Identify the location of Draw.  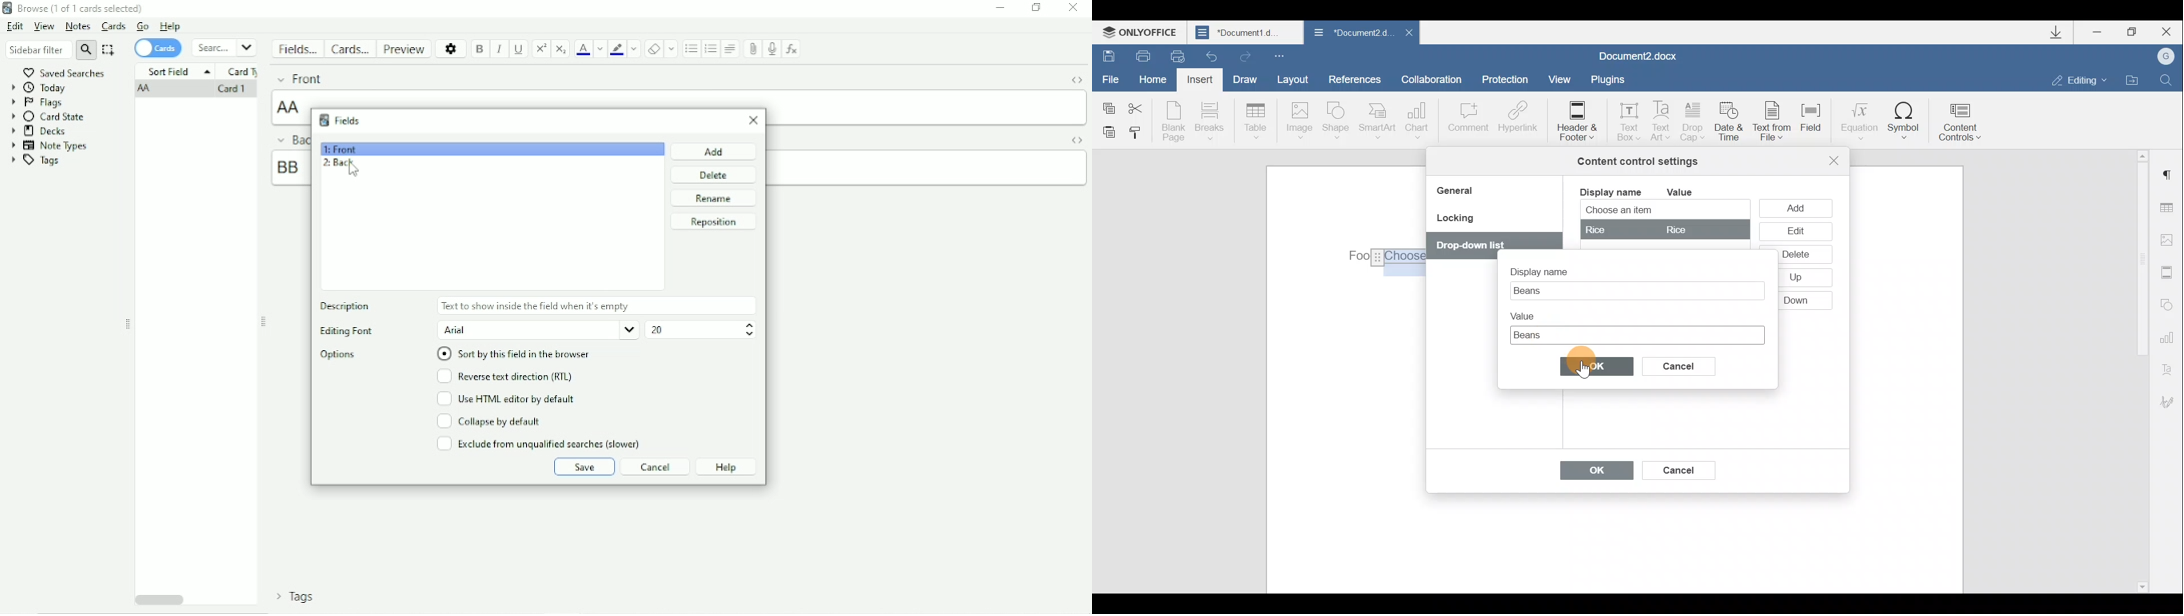
(1243, 78).